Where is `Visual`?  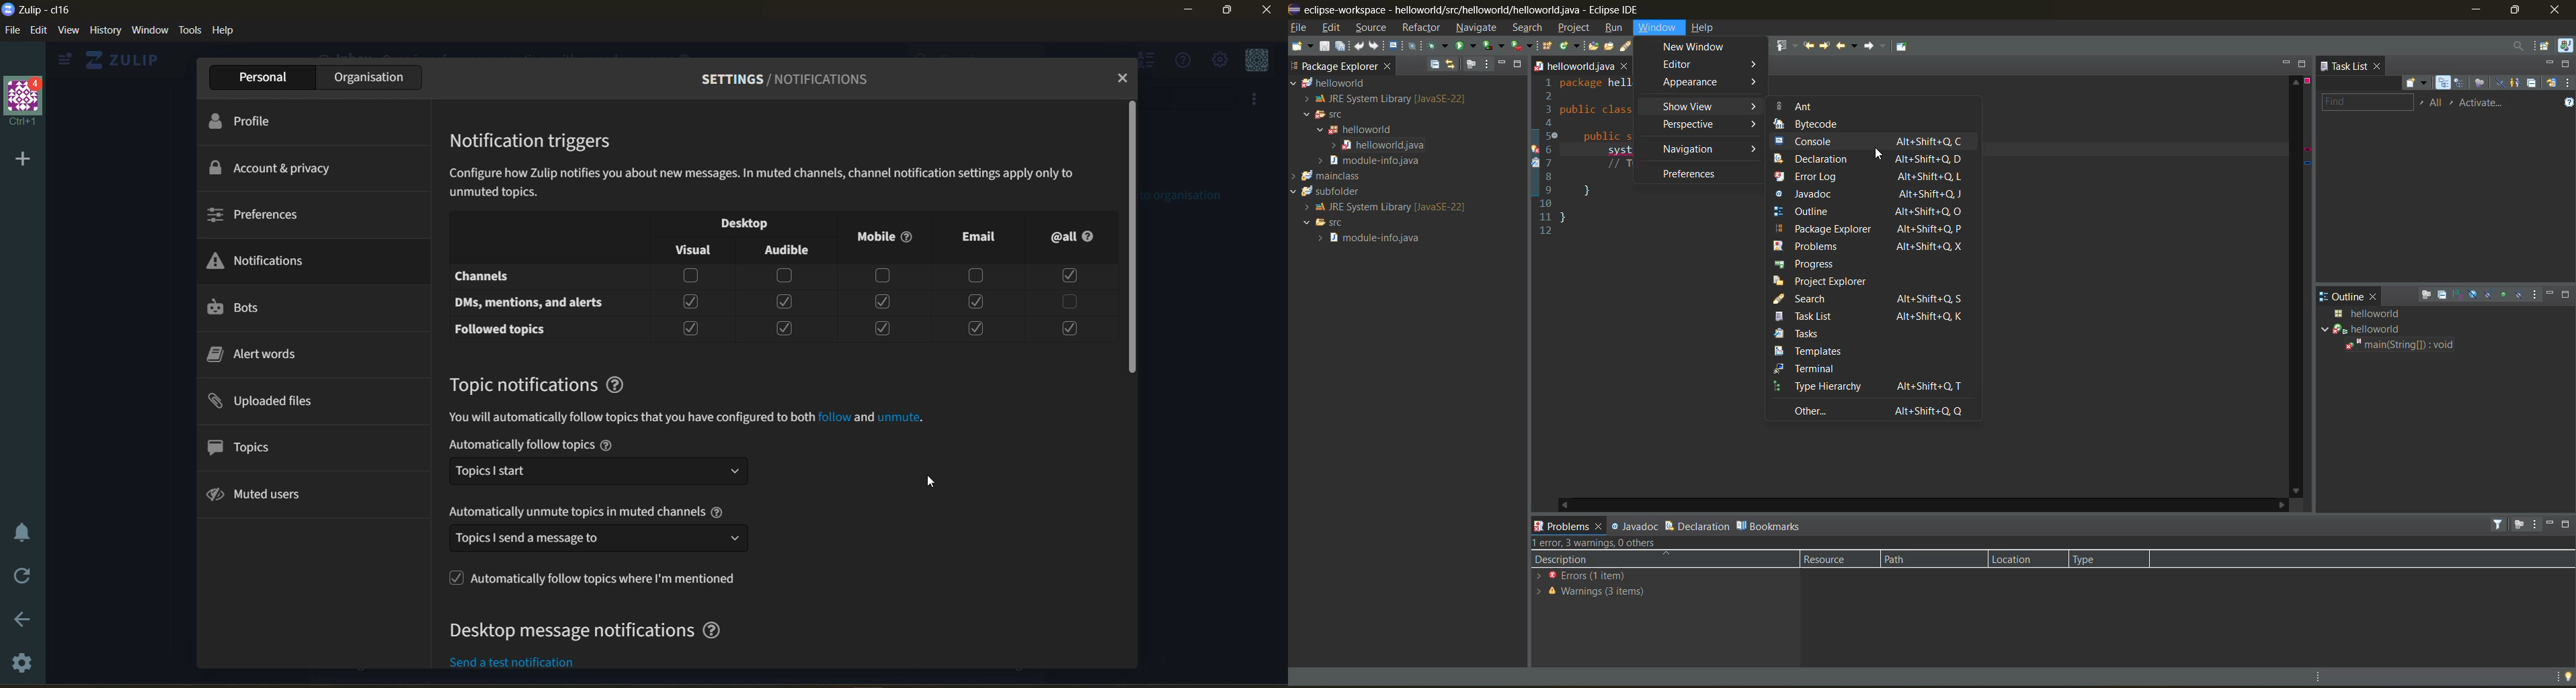
Visual is located at coordinates (692, 249).